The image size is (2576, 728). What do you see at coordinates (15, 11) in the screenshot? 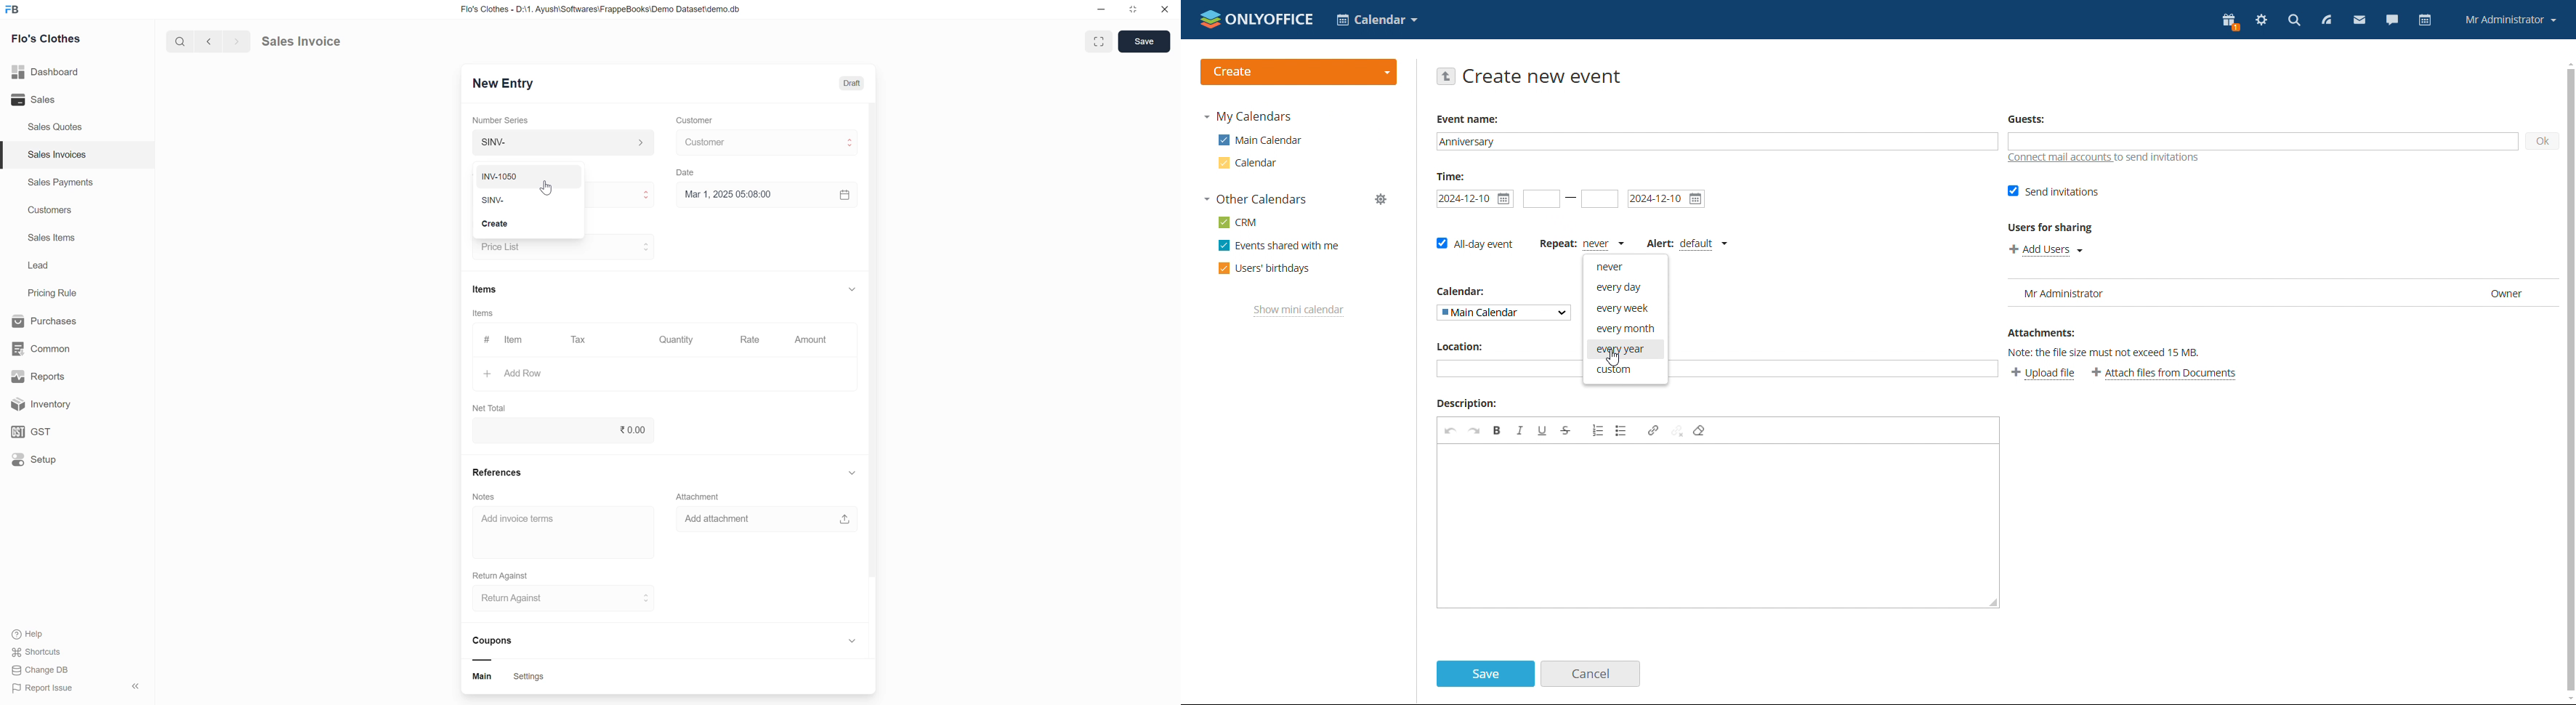
I see `Frappe Book logo` at bounding box center [15, 11].